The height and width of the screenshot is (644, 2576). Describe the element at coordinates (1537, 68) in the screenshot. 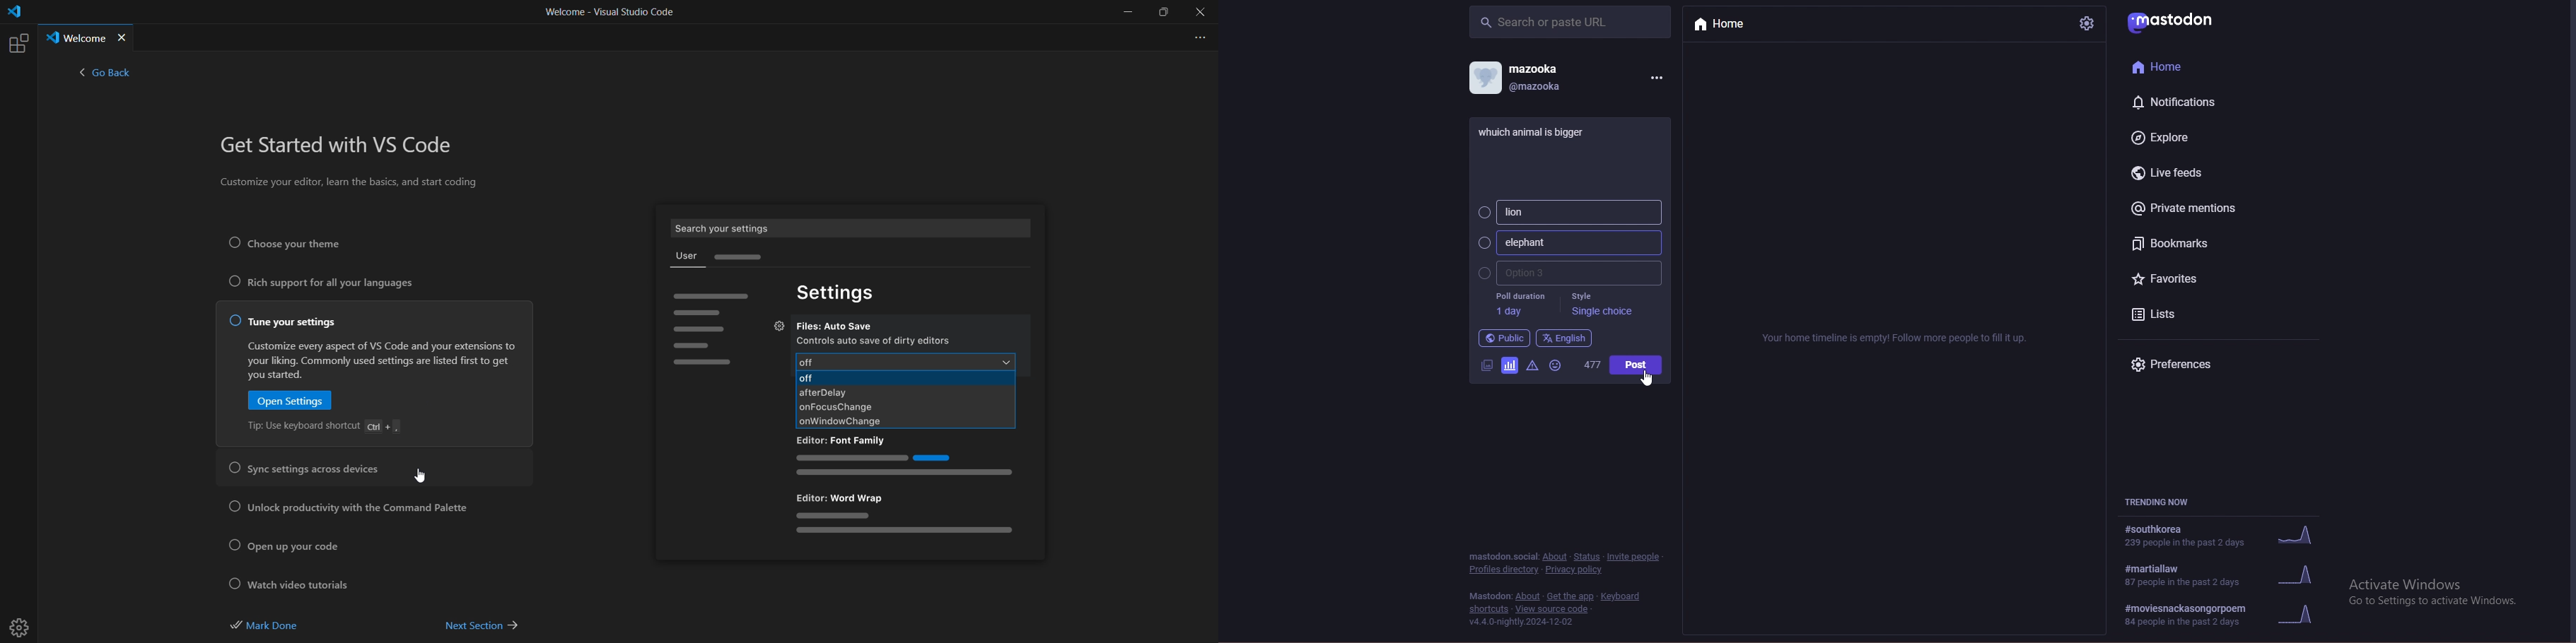

I see `mazooka` at that location.